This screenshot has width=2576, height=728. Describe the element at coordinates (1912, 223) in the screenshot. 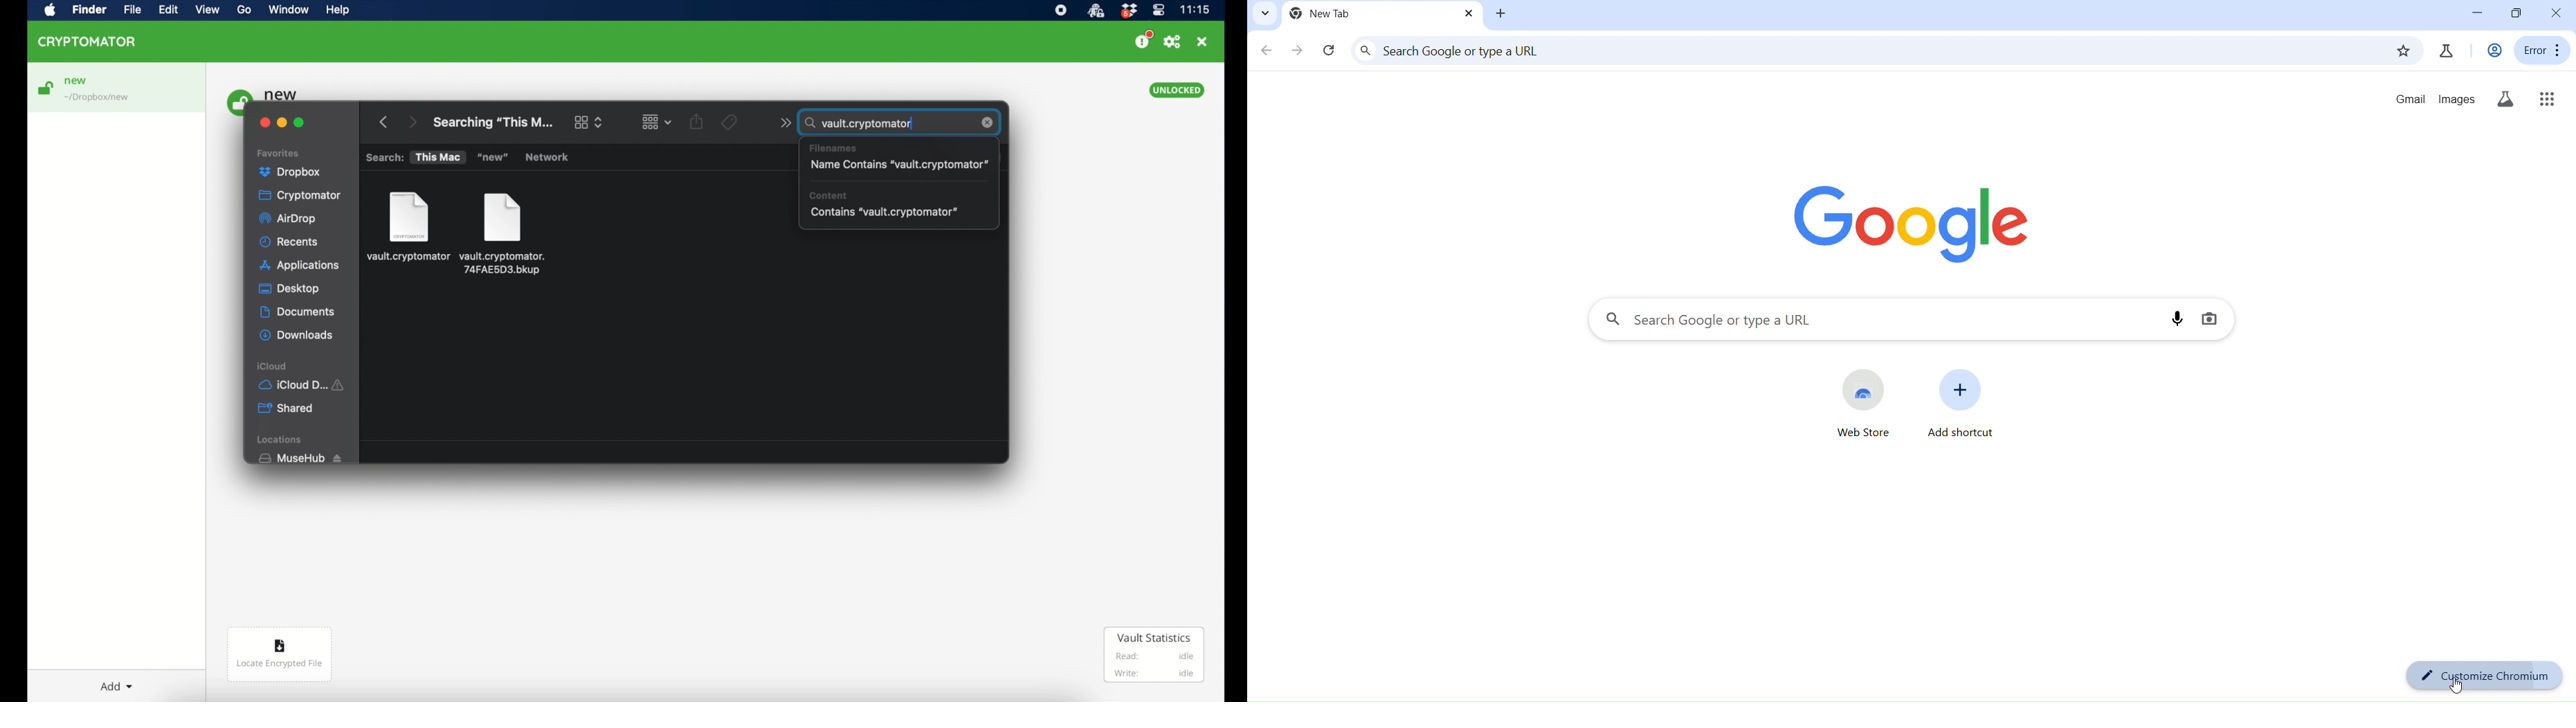

I see `image` at that location.